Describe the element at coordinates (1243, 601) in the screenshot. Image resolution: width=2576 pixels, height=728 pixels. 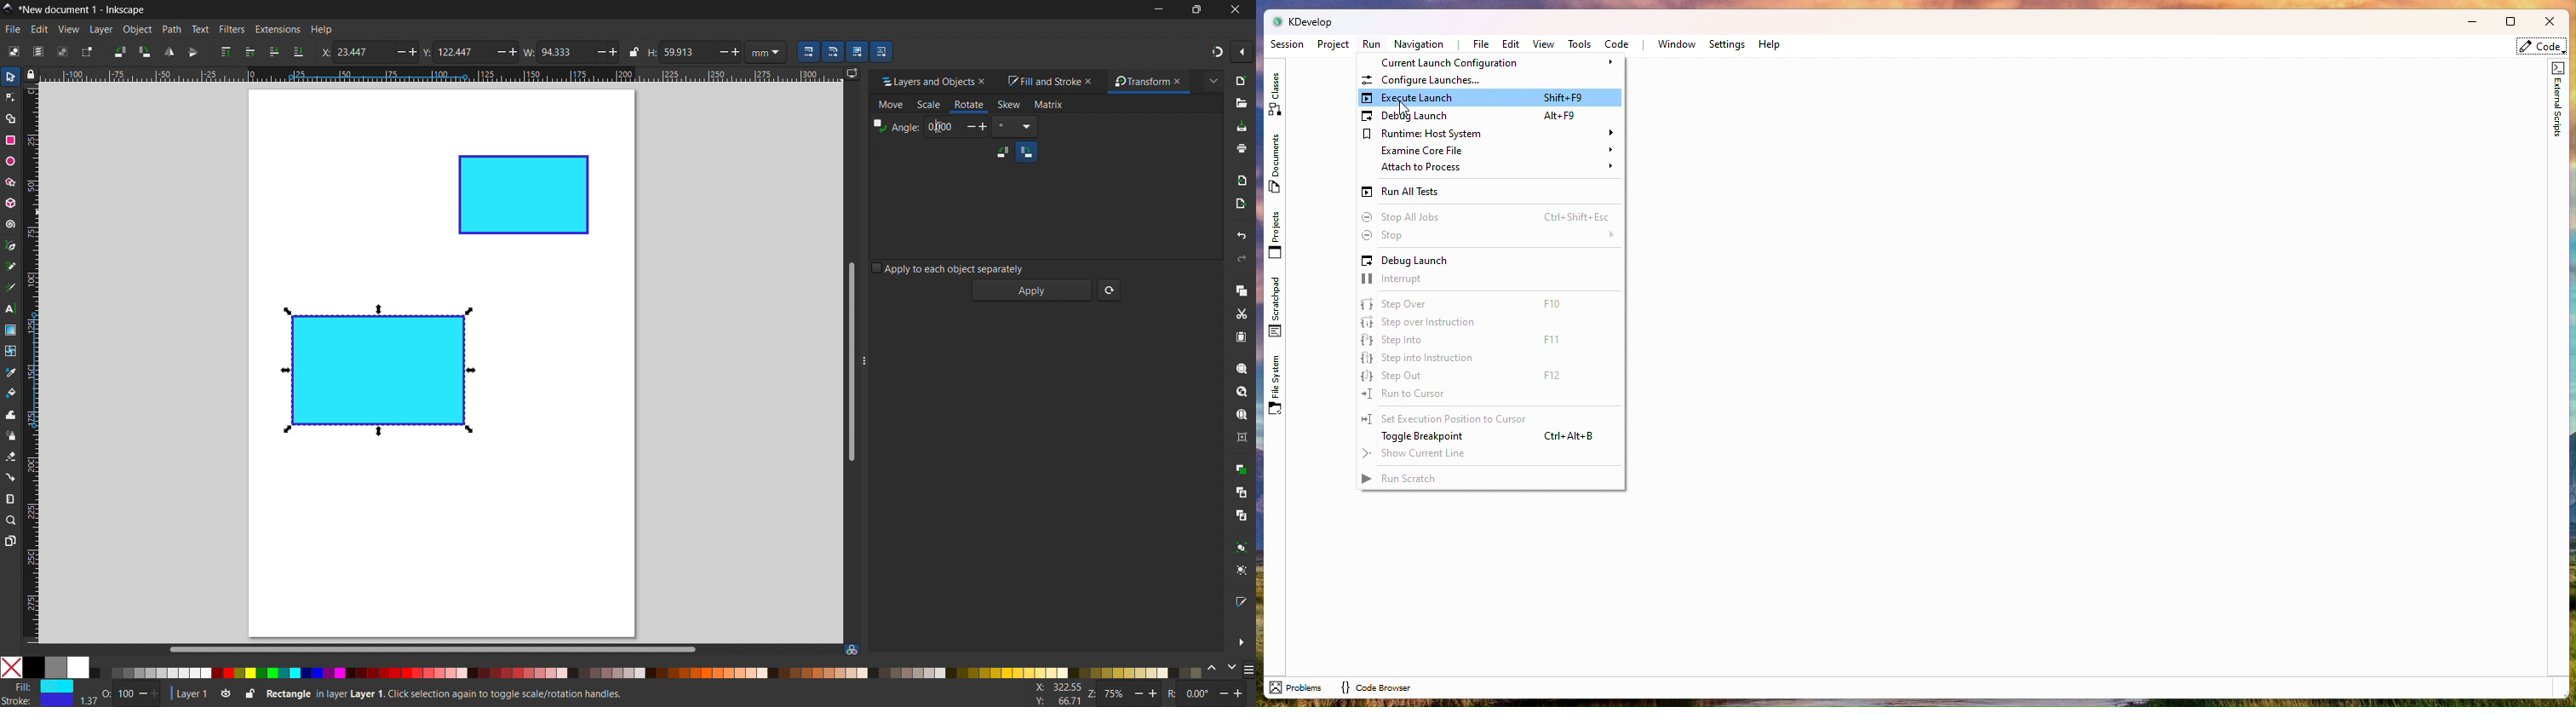
I see `open fill and stroke` at that location.